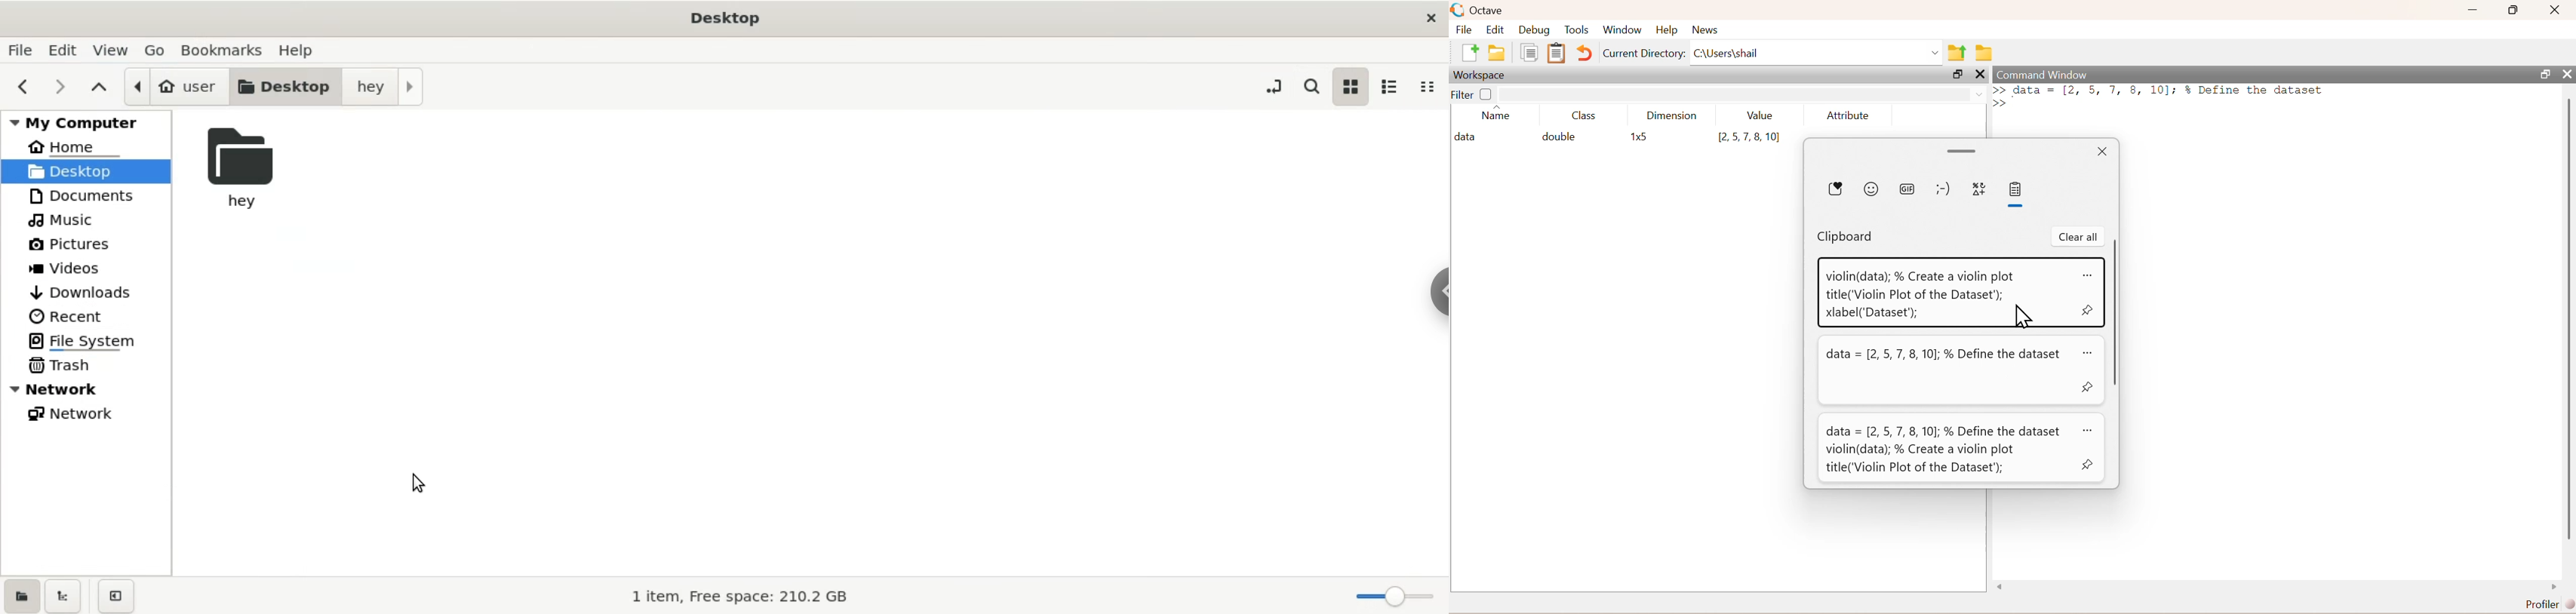 This screenshot has height=616, width=2576. Describe the element at coordinates (2089, 354) in the screenshot. I see `options` at that location.